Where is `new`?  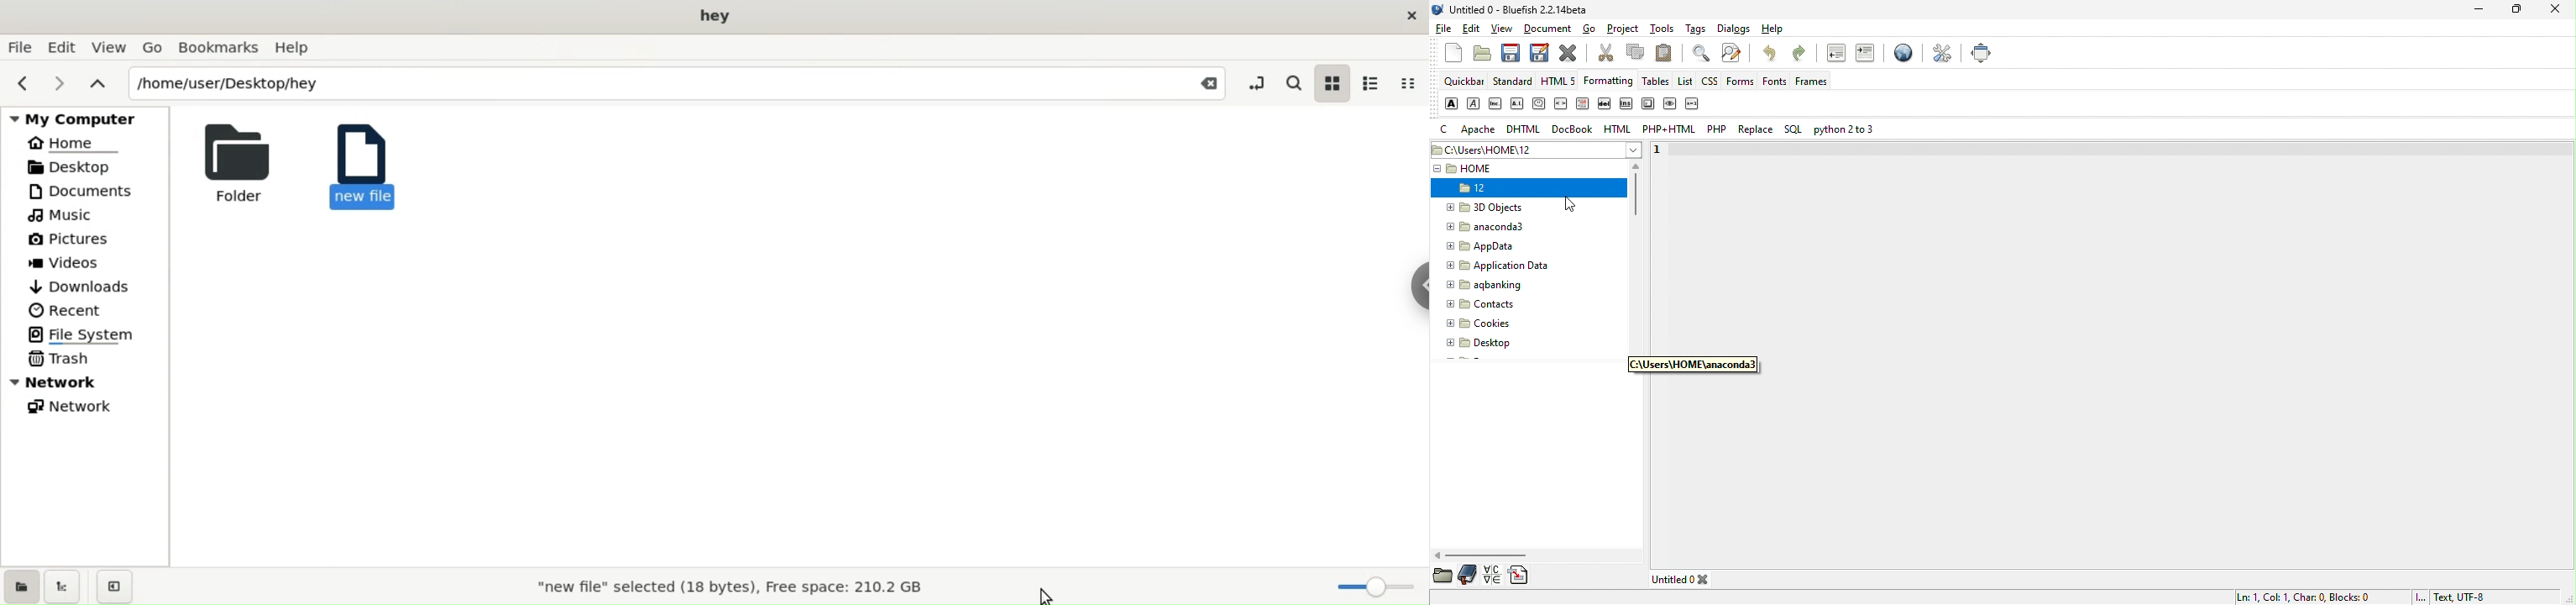 new is located at coordinates (1448, 54).